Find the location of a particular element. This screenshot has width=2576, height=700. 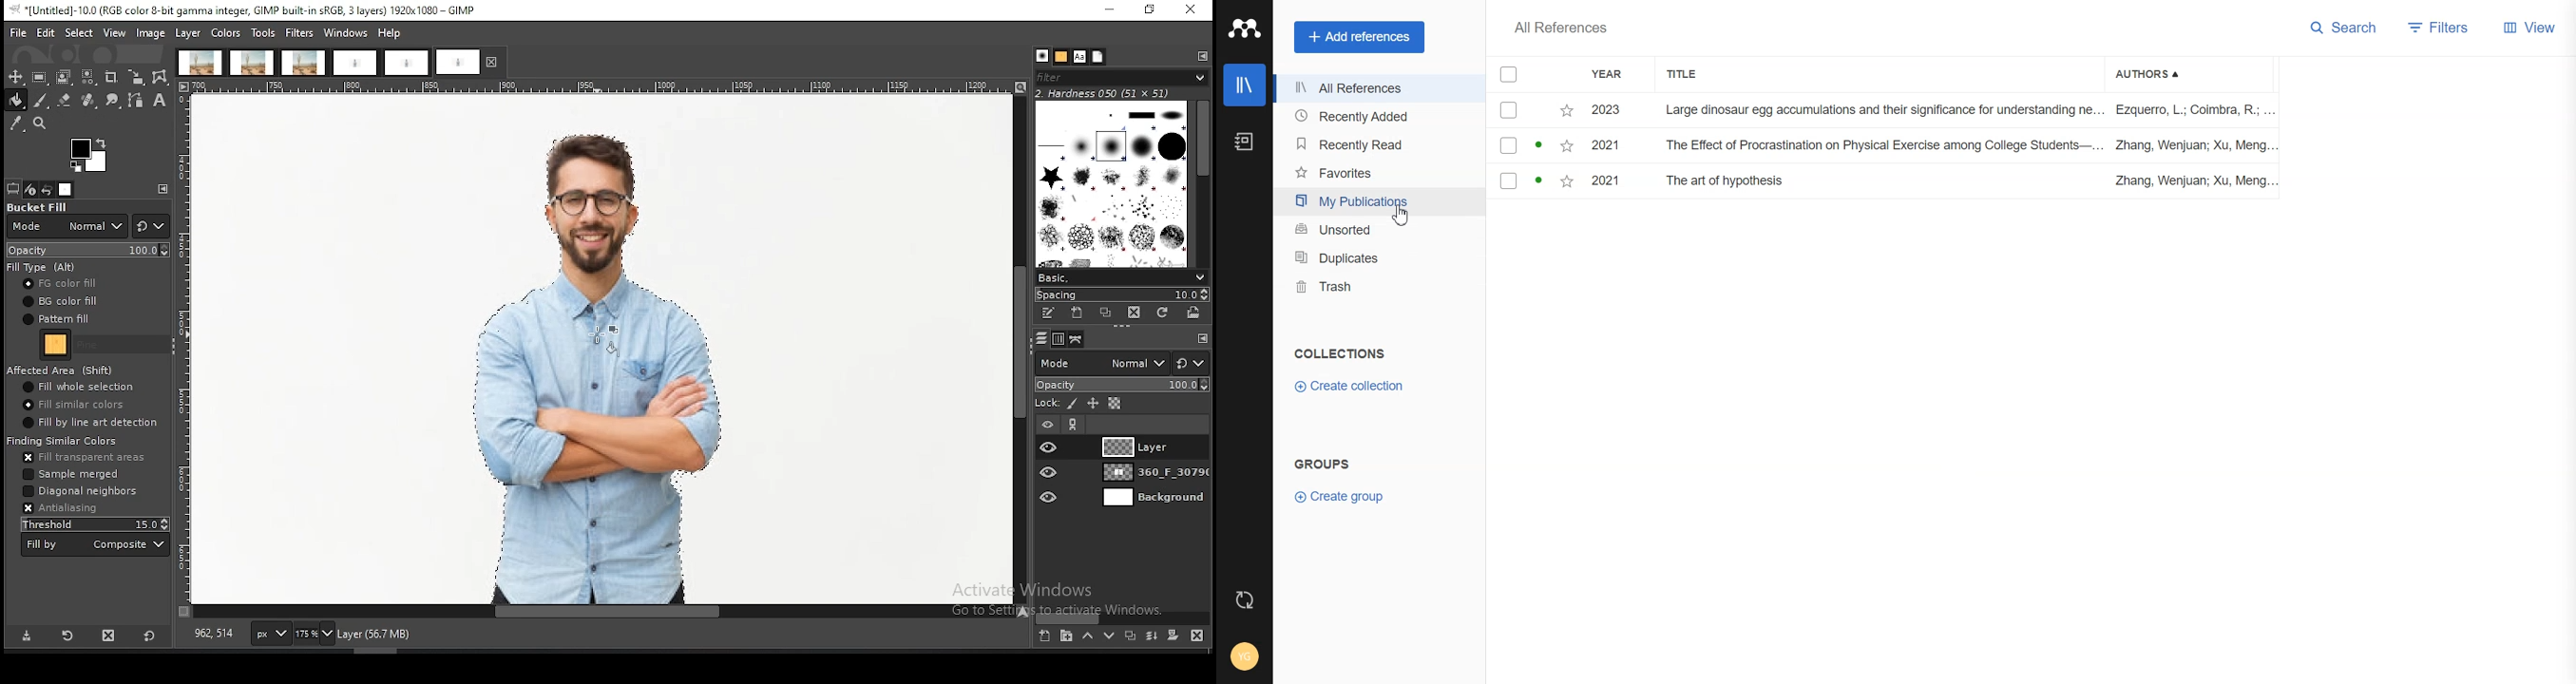

scroll bar is located at coordinates (1123, 618).